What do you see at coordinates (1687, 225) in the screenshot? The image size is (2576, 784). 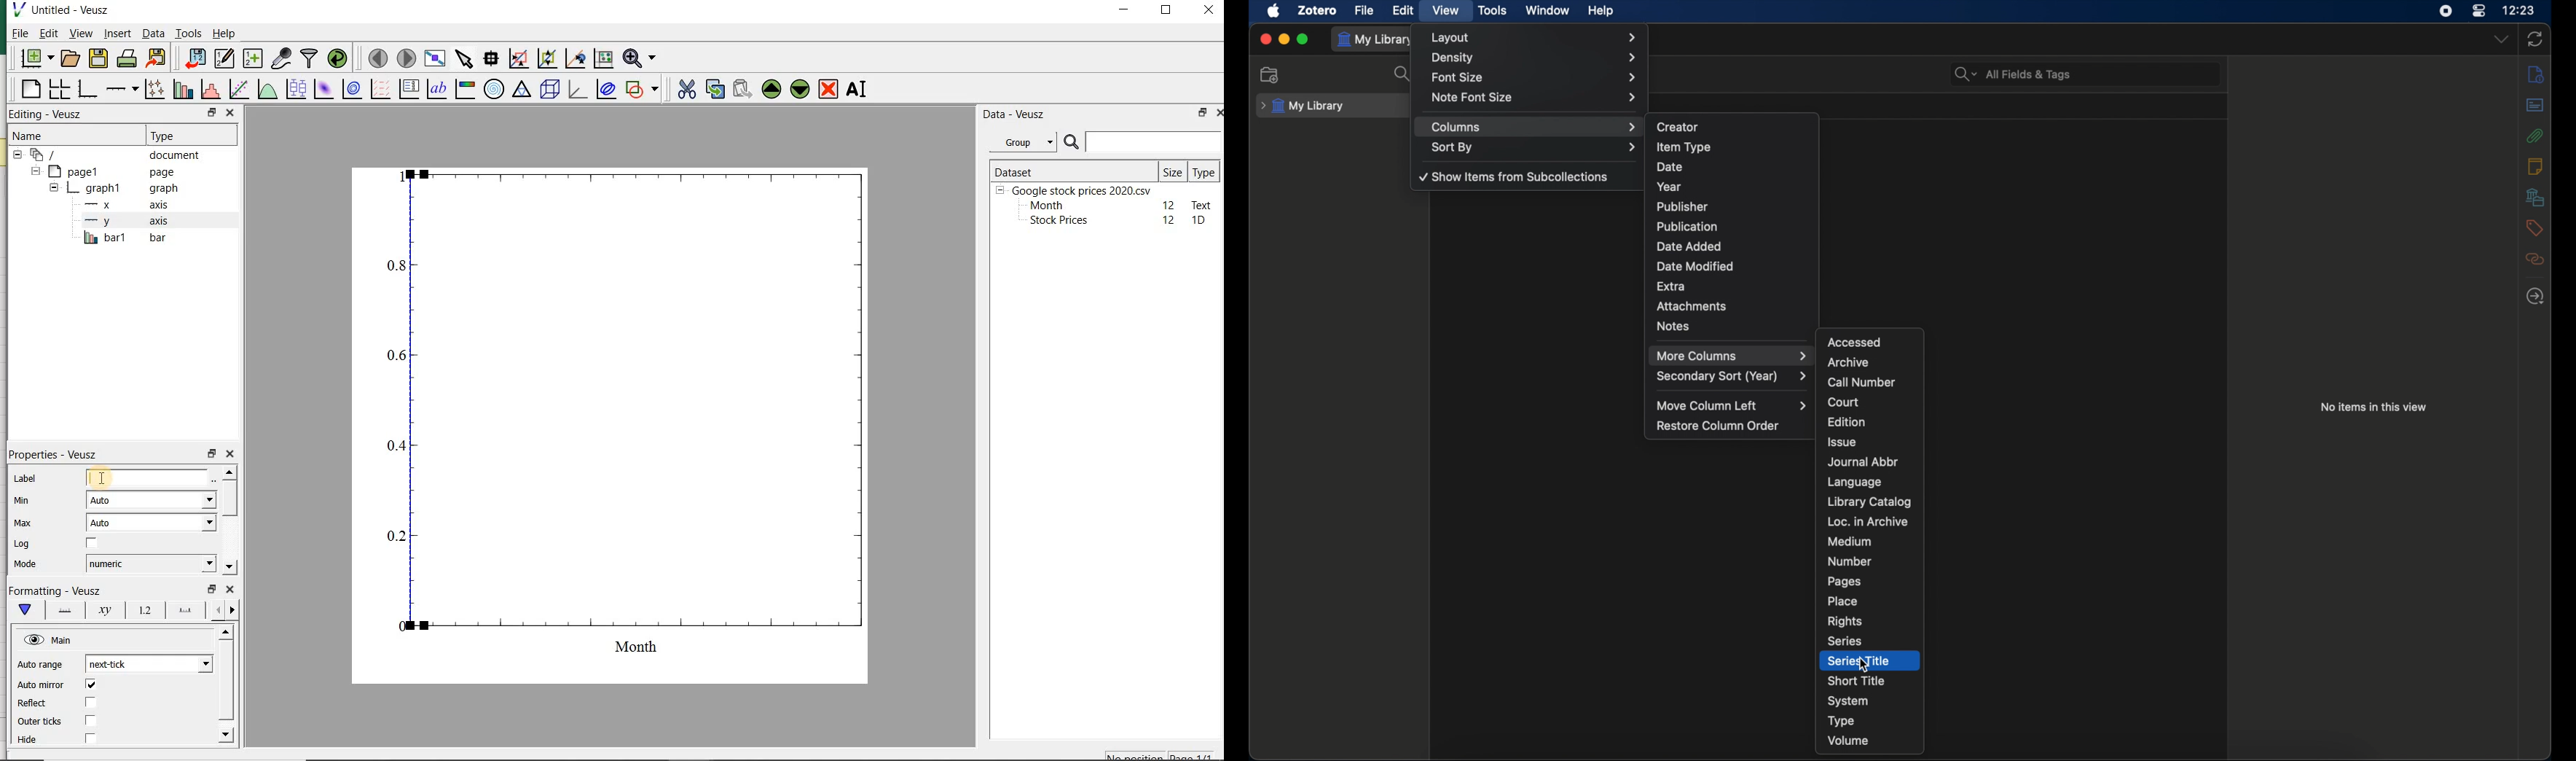 I see `publication` at bounding box center [1687, 225].